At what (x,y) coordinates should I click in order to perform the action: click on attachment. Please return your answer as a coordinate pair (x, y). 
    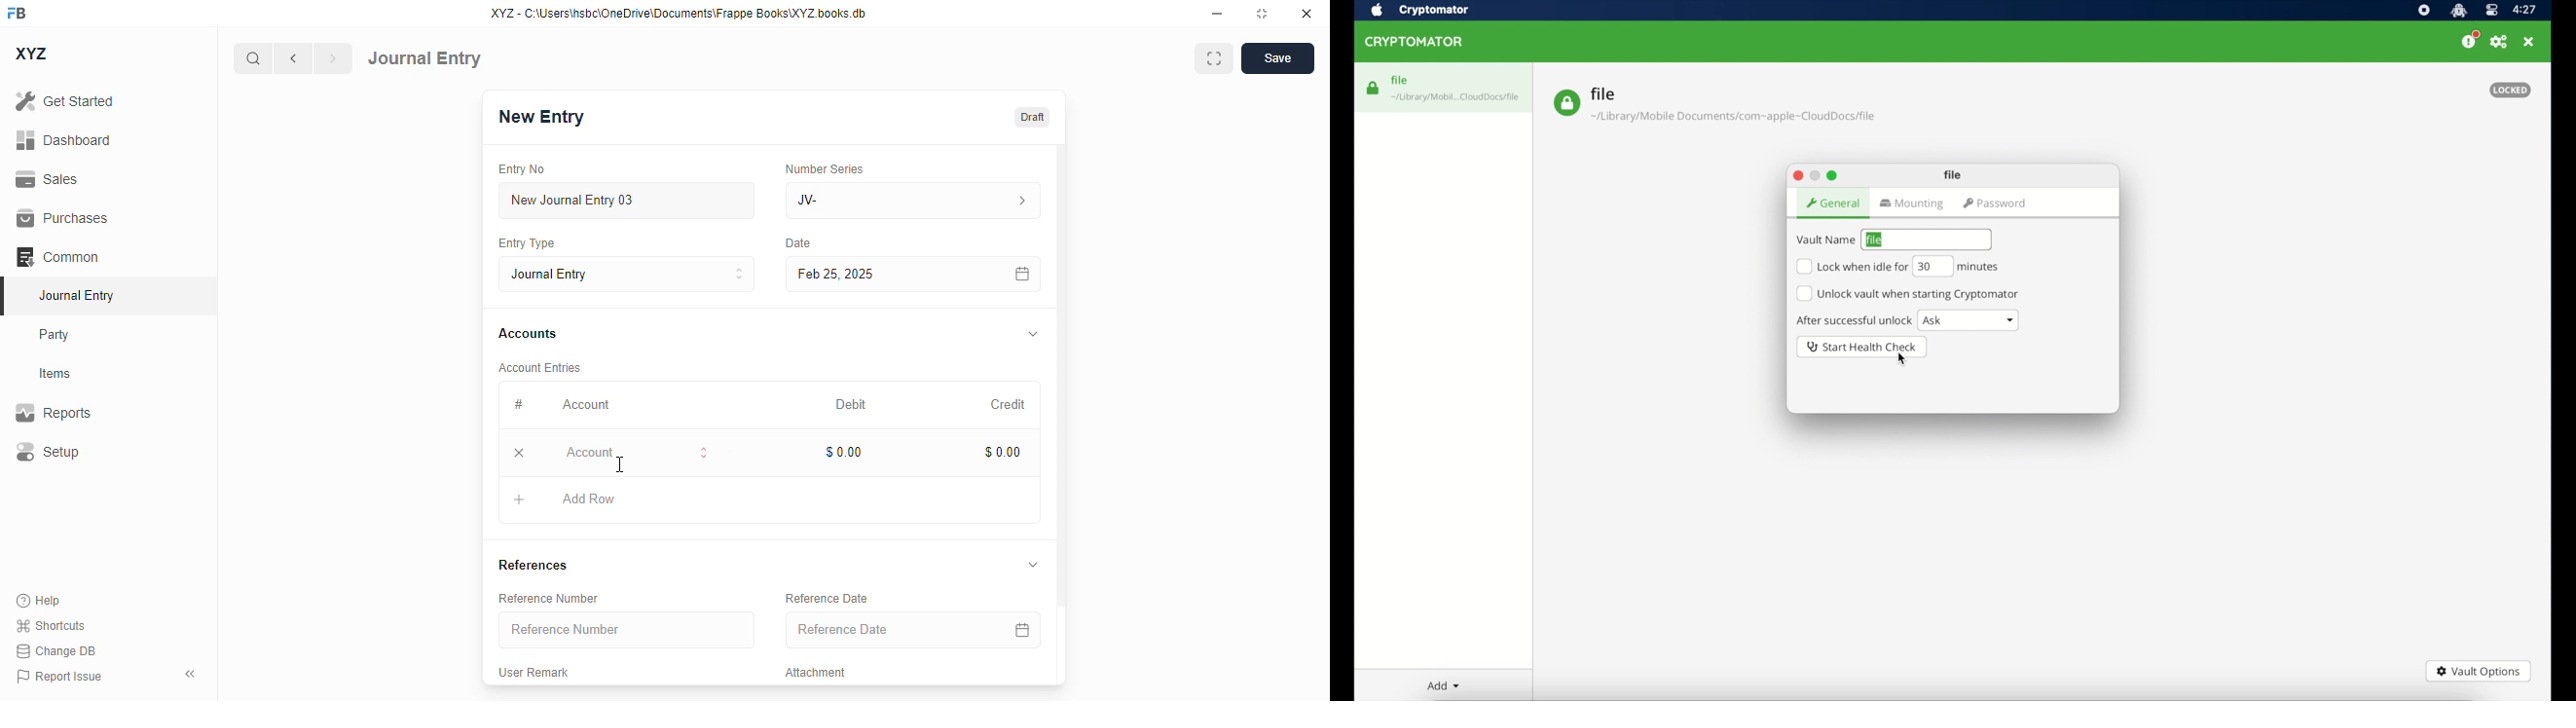
    Looking at the image, I should click on (816, 672).